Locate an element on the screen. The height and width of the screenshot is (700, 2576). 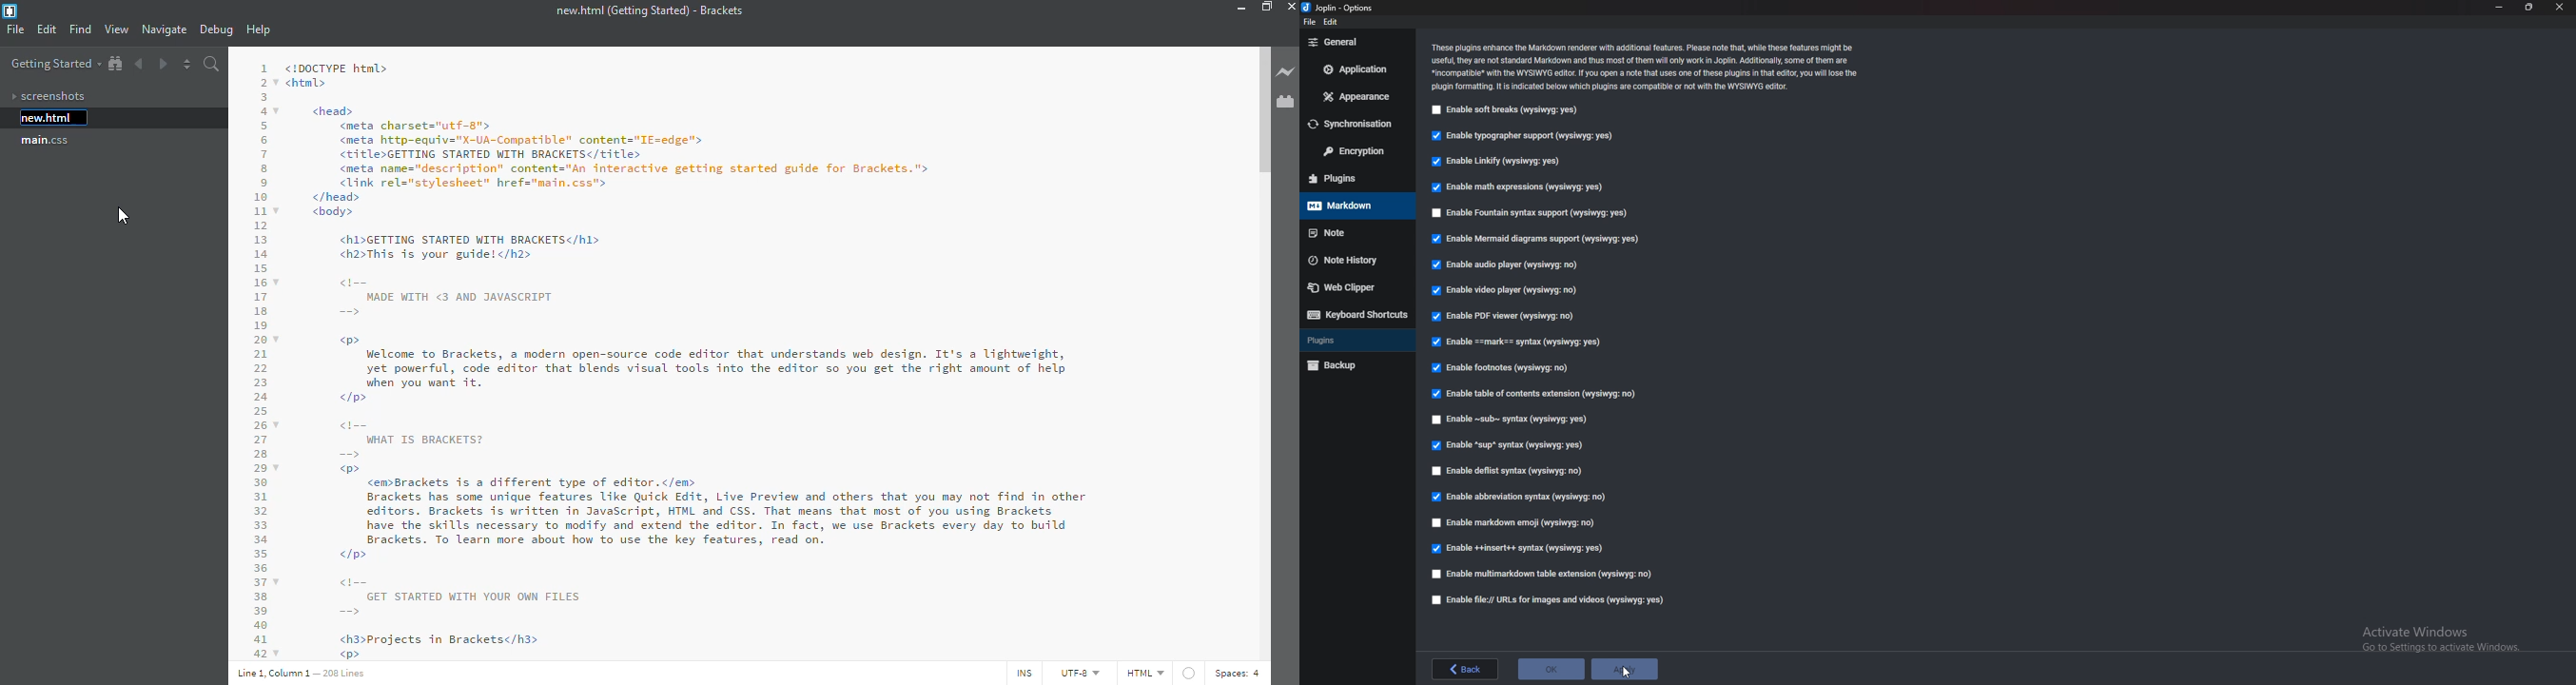
main is located at coordinates (47, 141).